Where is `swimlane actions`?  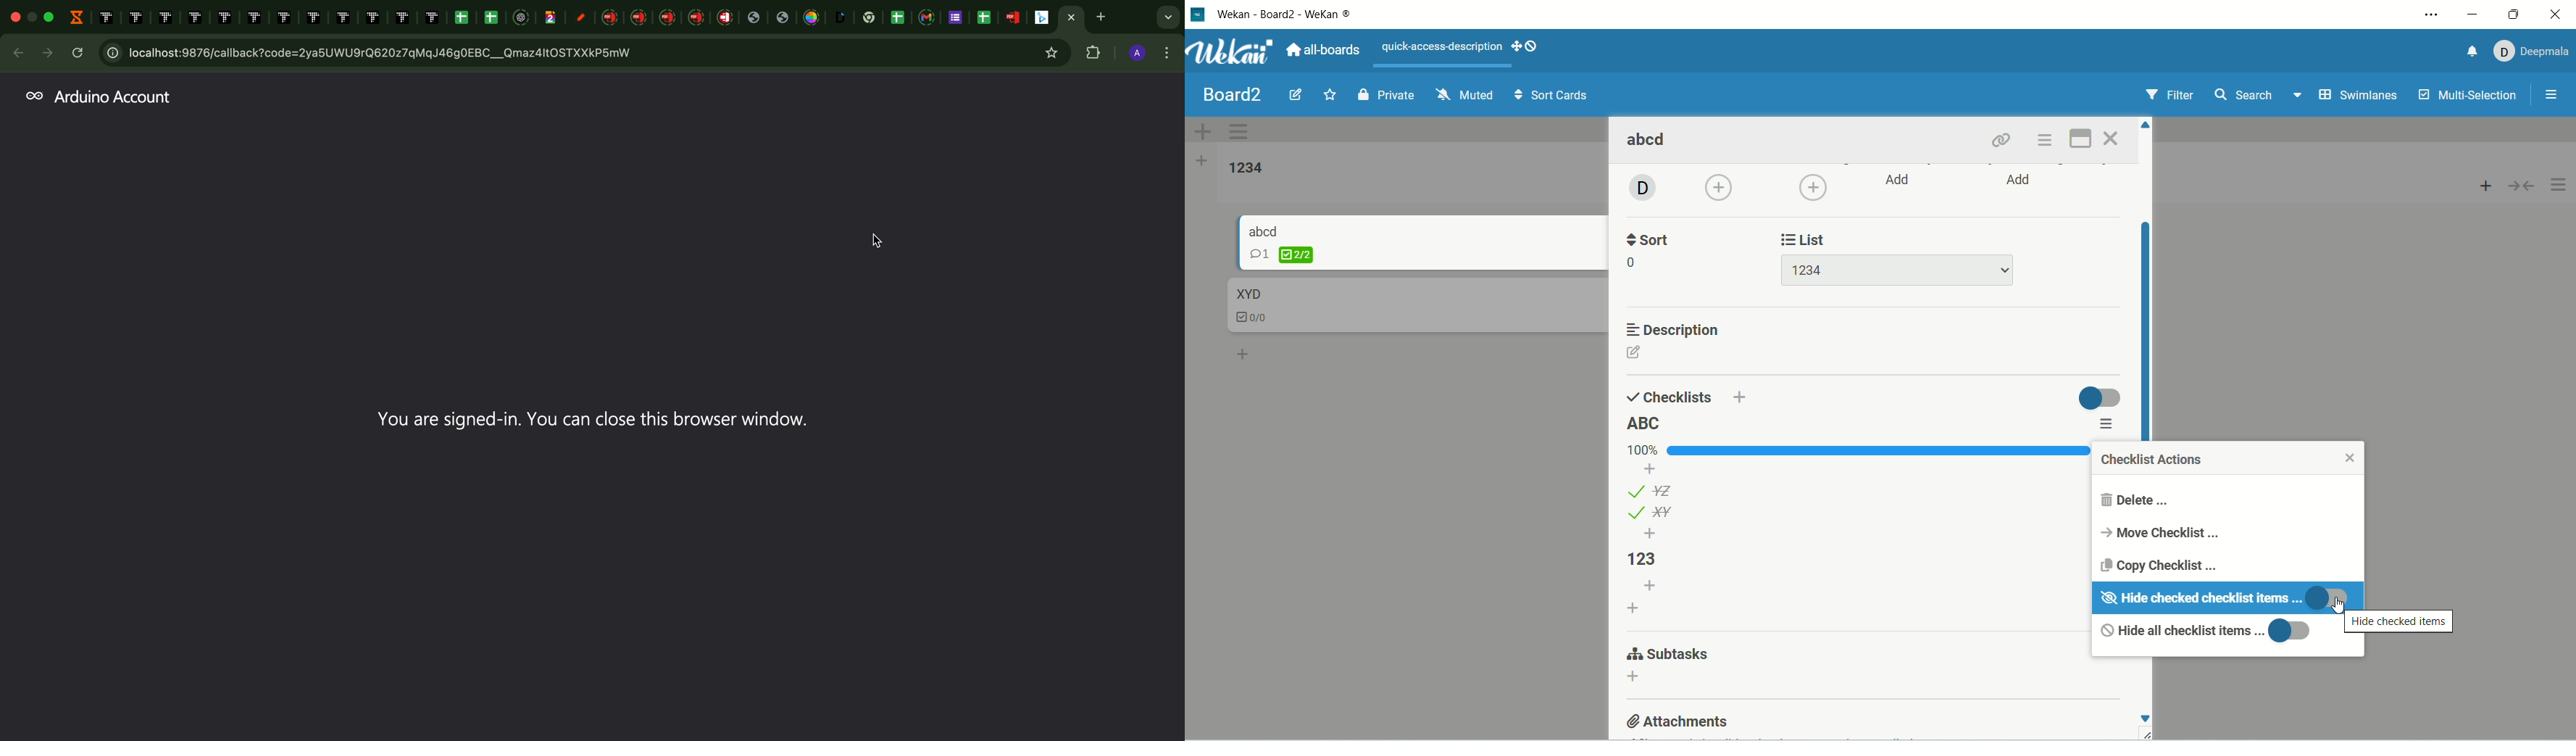
swimlane actions is located at coordinates (1241, 133).